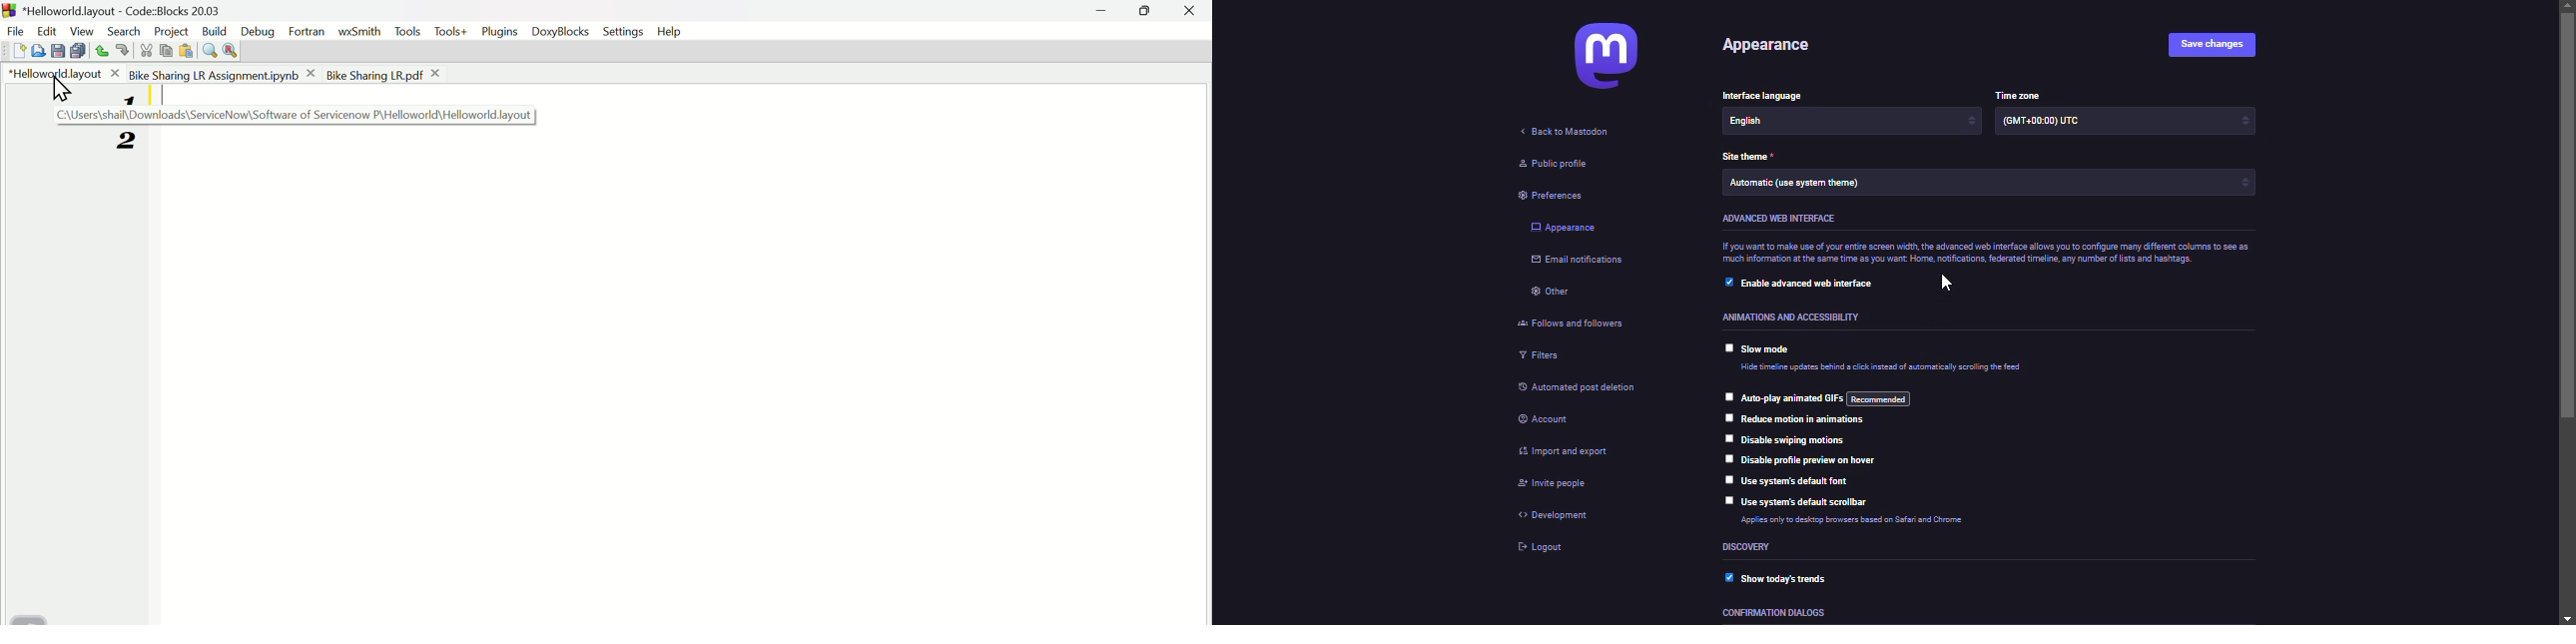 This screenshot has width=2576, height=644. What do you see at coordinates (232, 51) in the screenshot?
I see `Replace` at bounding box center [232, 51].